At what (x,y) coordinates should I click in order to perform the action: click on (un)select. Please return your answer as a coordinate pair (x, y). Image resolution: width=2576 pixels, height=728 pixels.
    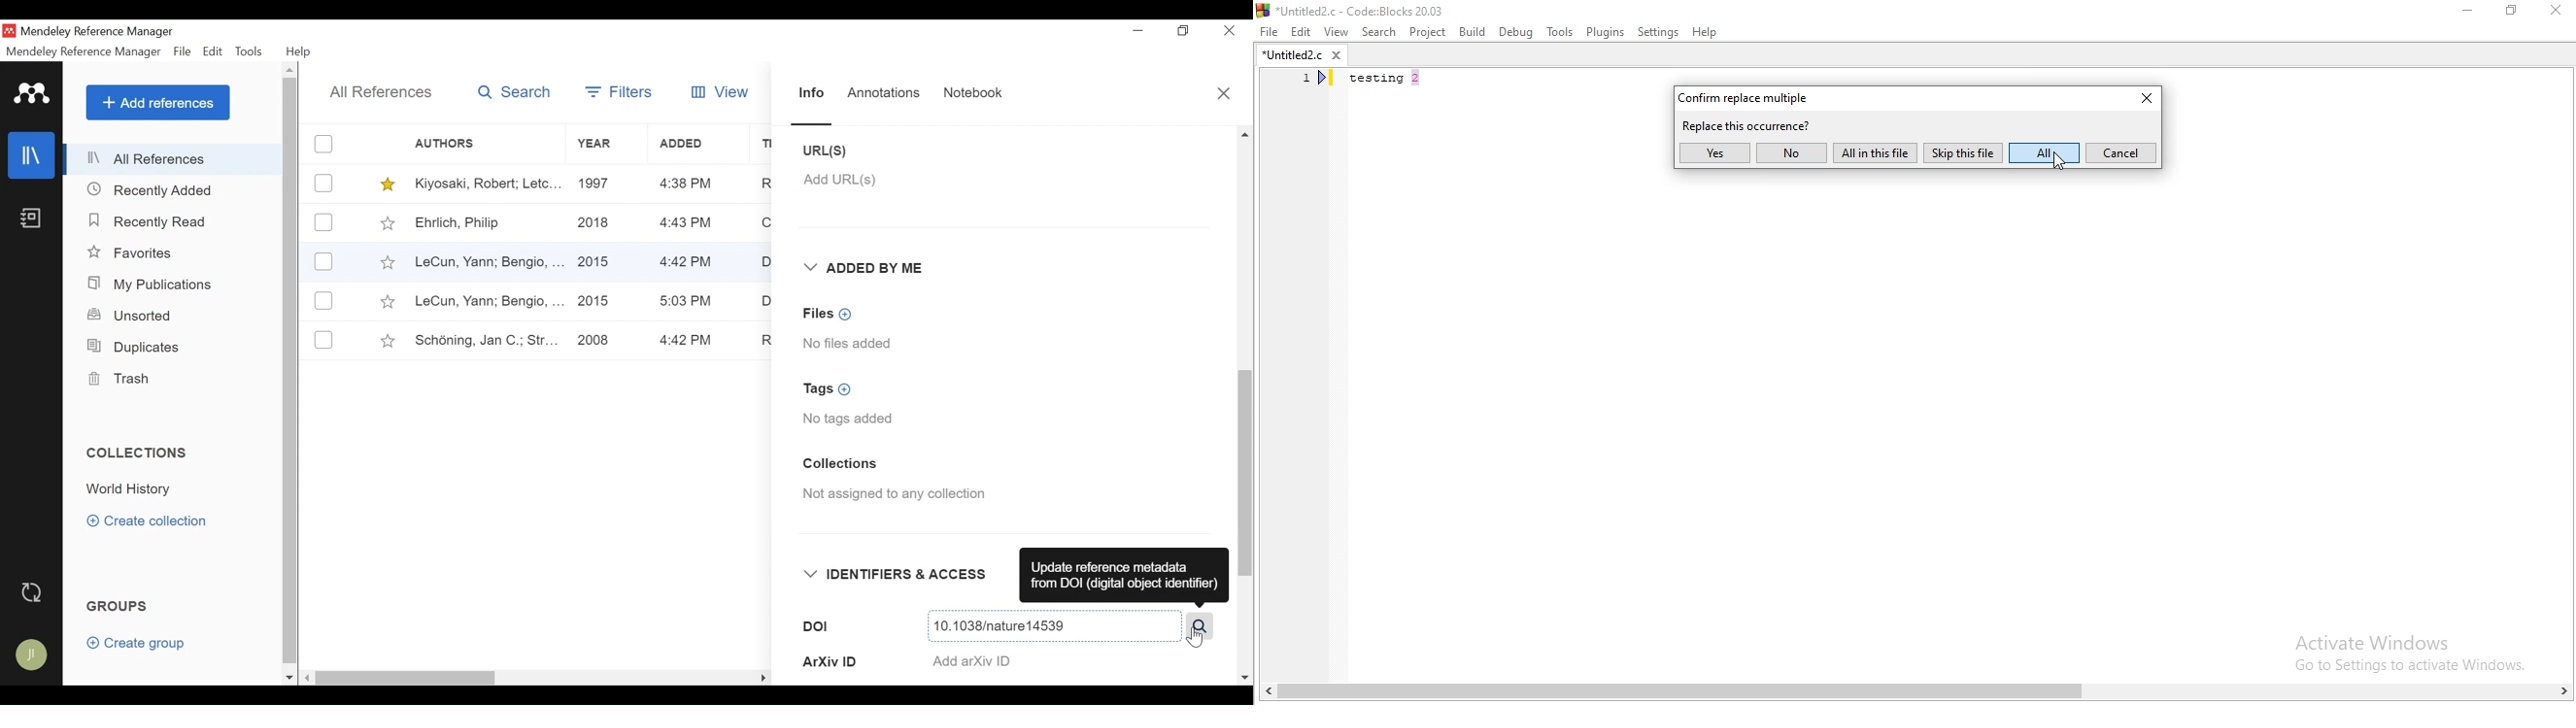
    Looking at the image, I should click on (324, 339).